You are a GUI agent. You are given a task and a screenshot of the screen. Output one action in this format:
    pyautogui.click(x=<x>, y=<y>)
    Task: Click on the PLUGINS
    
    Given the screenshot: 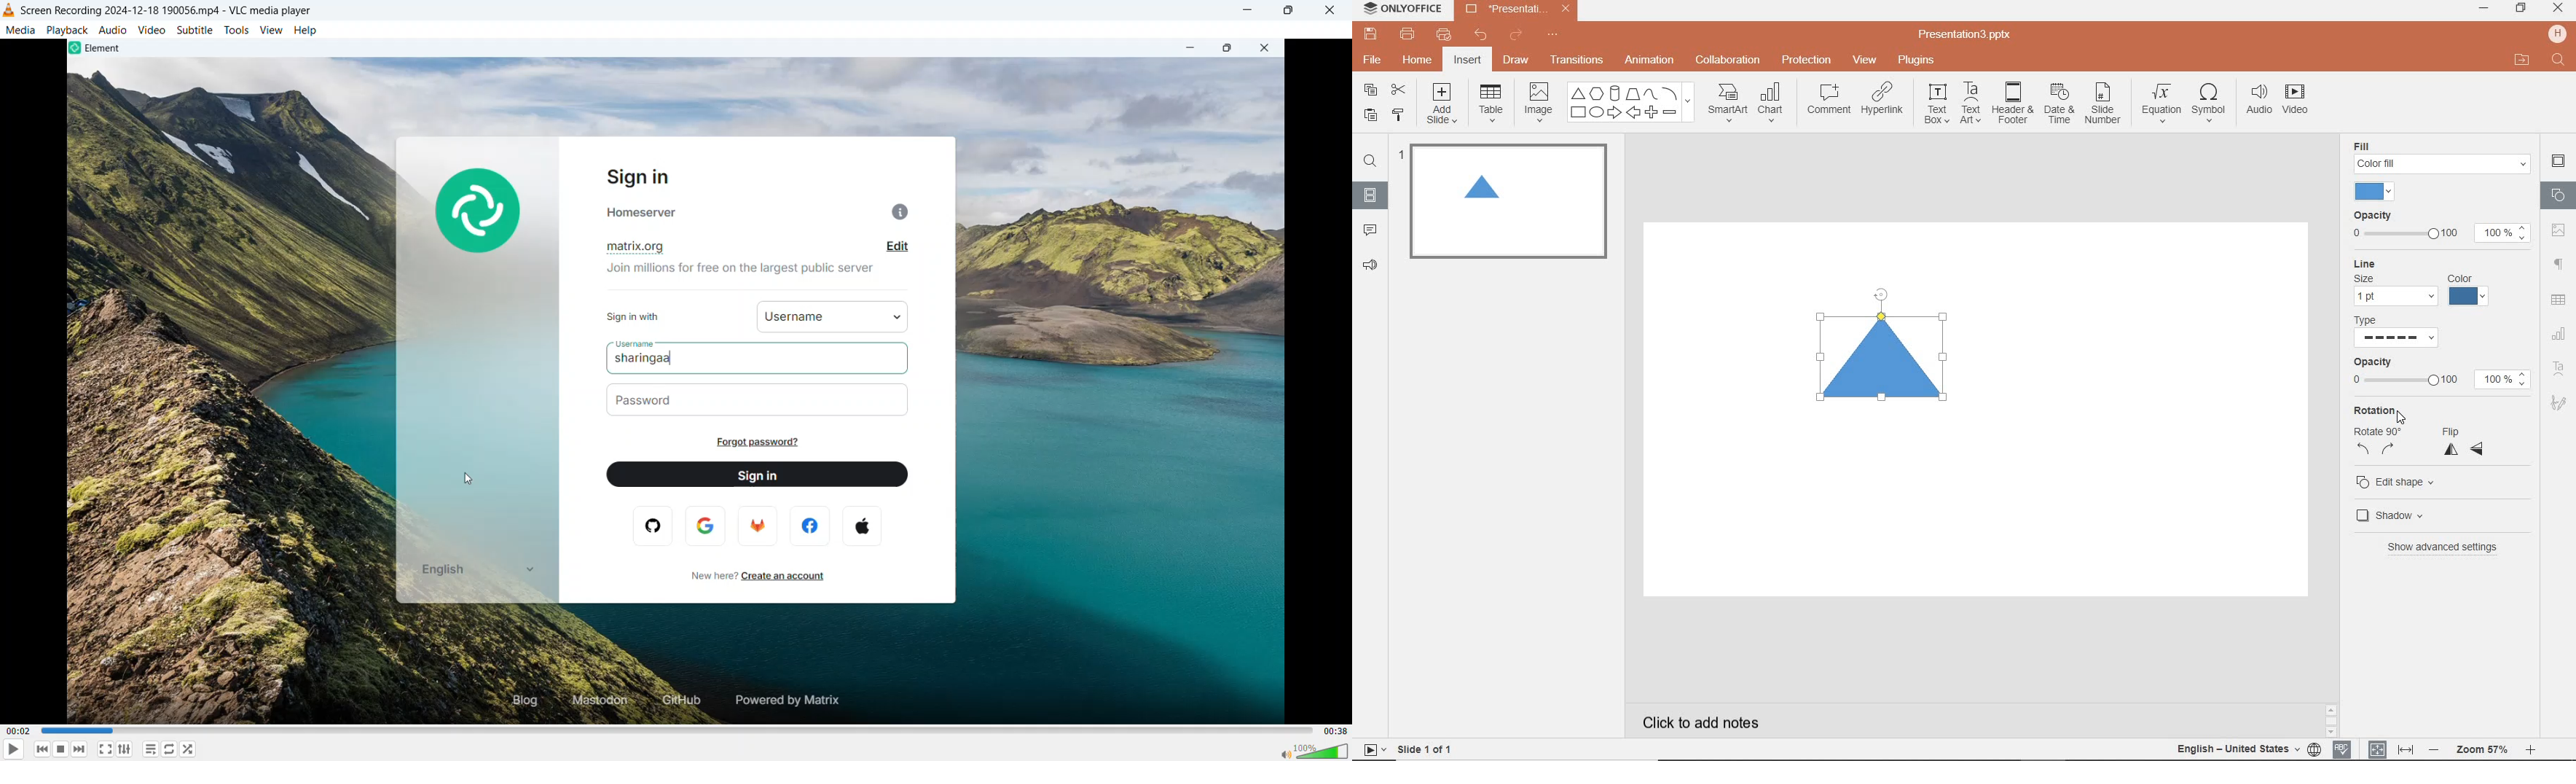 What is the action you would take?
    pyautogui.click(x=1918, y=59)
    